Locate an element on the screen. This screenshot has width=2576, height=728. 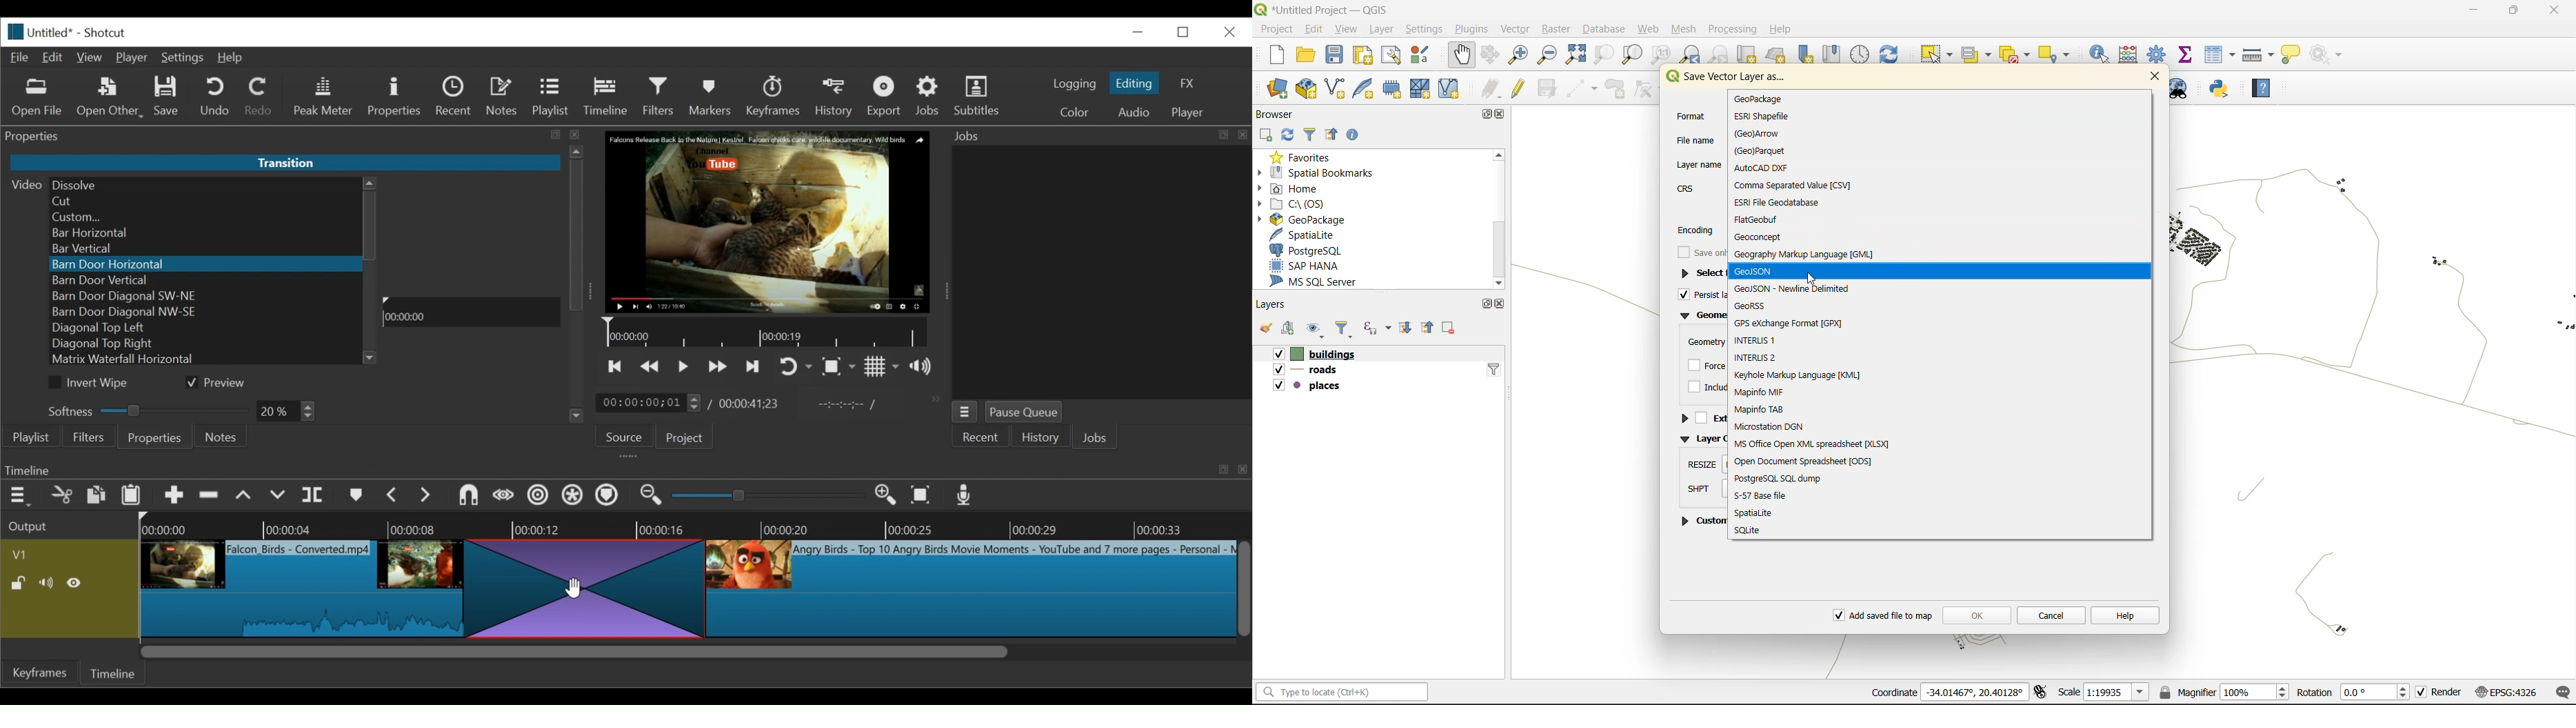
arrow is located at coordinates (1764, 134).